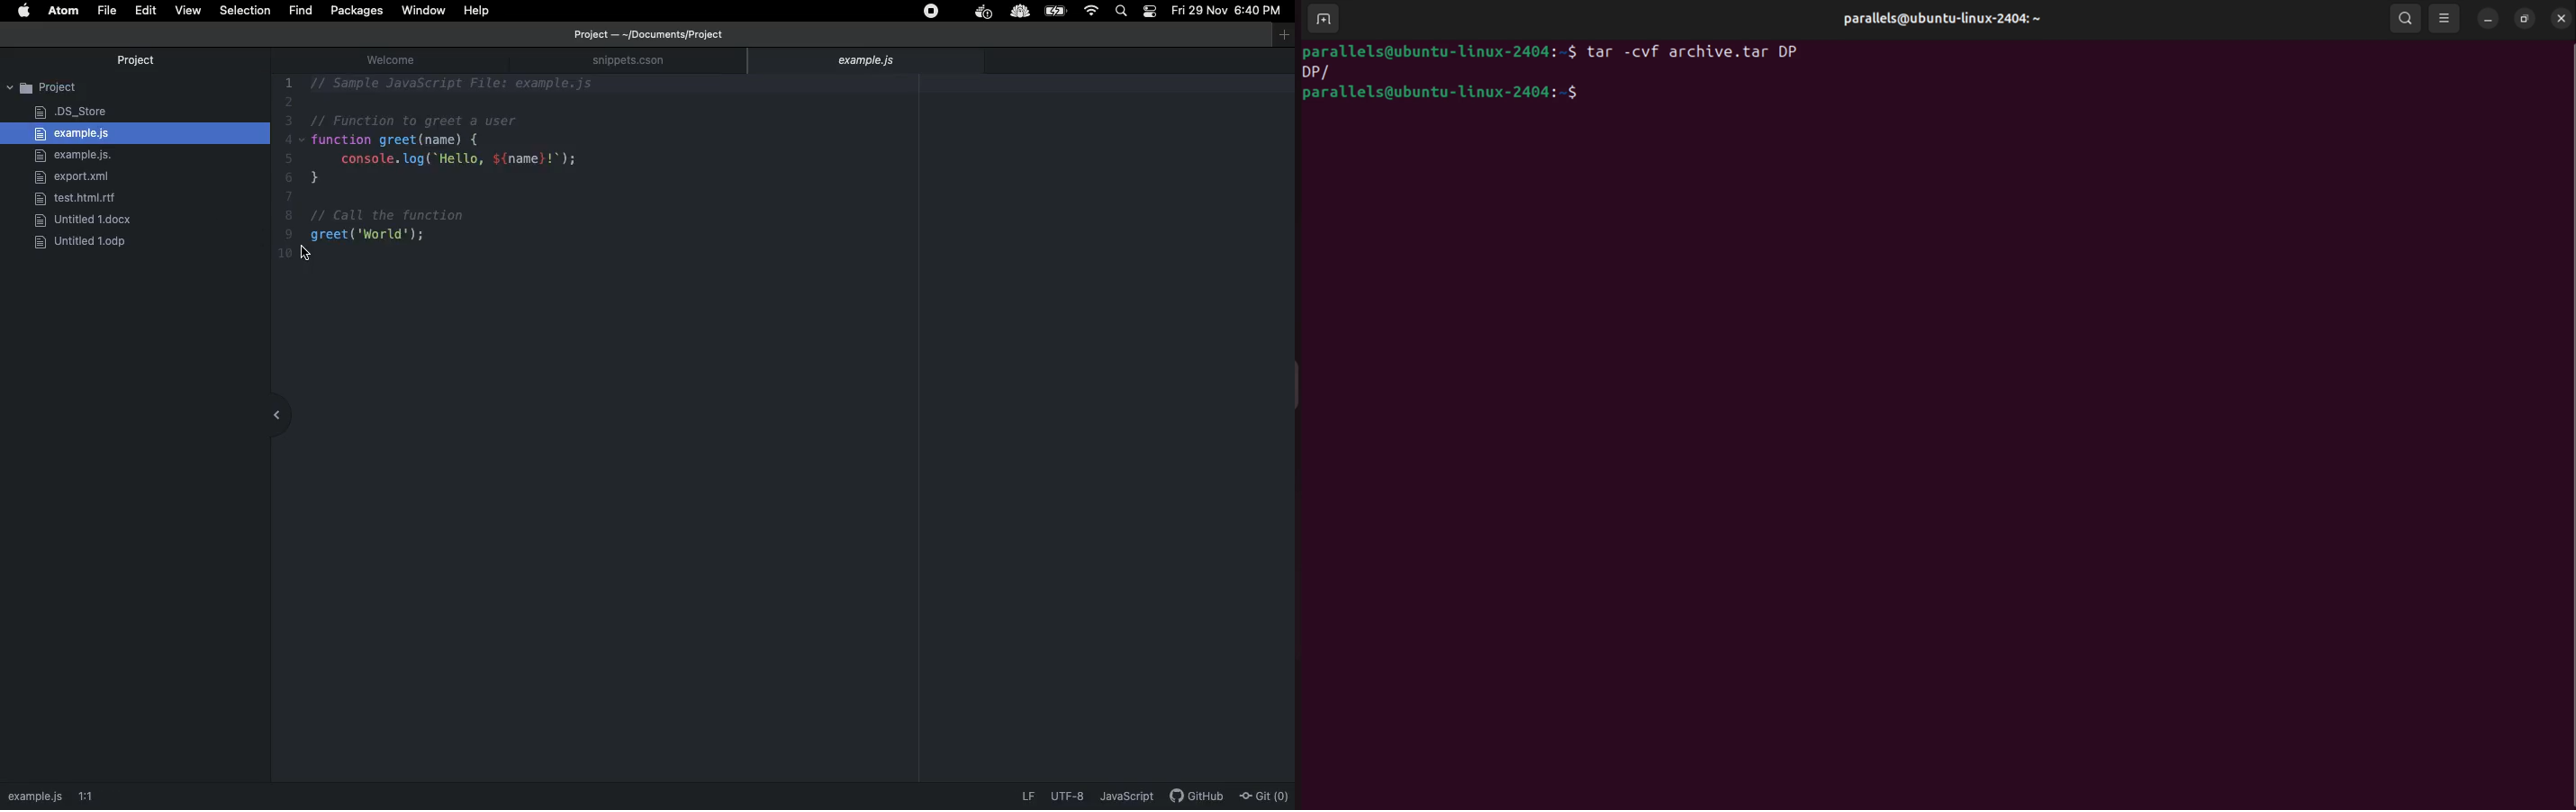 This screenshot has width=2576, height=812. What do you see at coordinates (1697, 55) in the screenshot?
I see `tar -cvf archive.tar directory_name` at bounding box center [1697, 55].